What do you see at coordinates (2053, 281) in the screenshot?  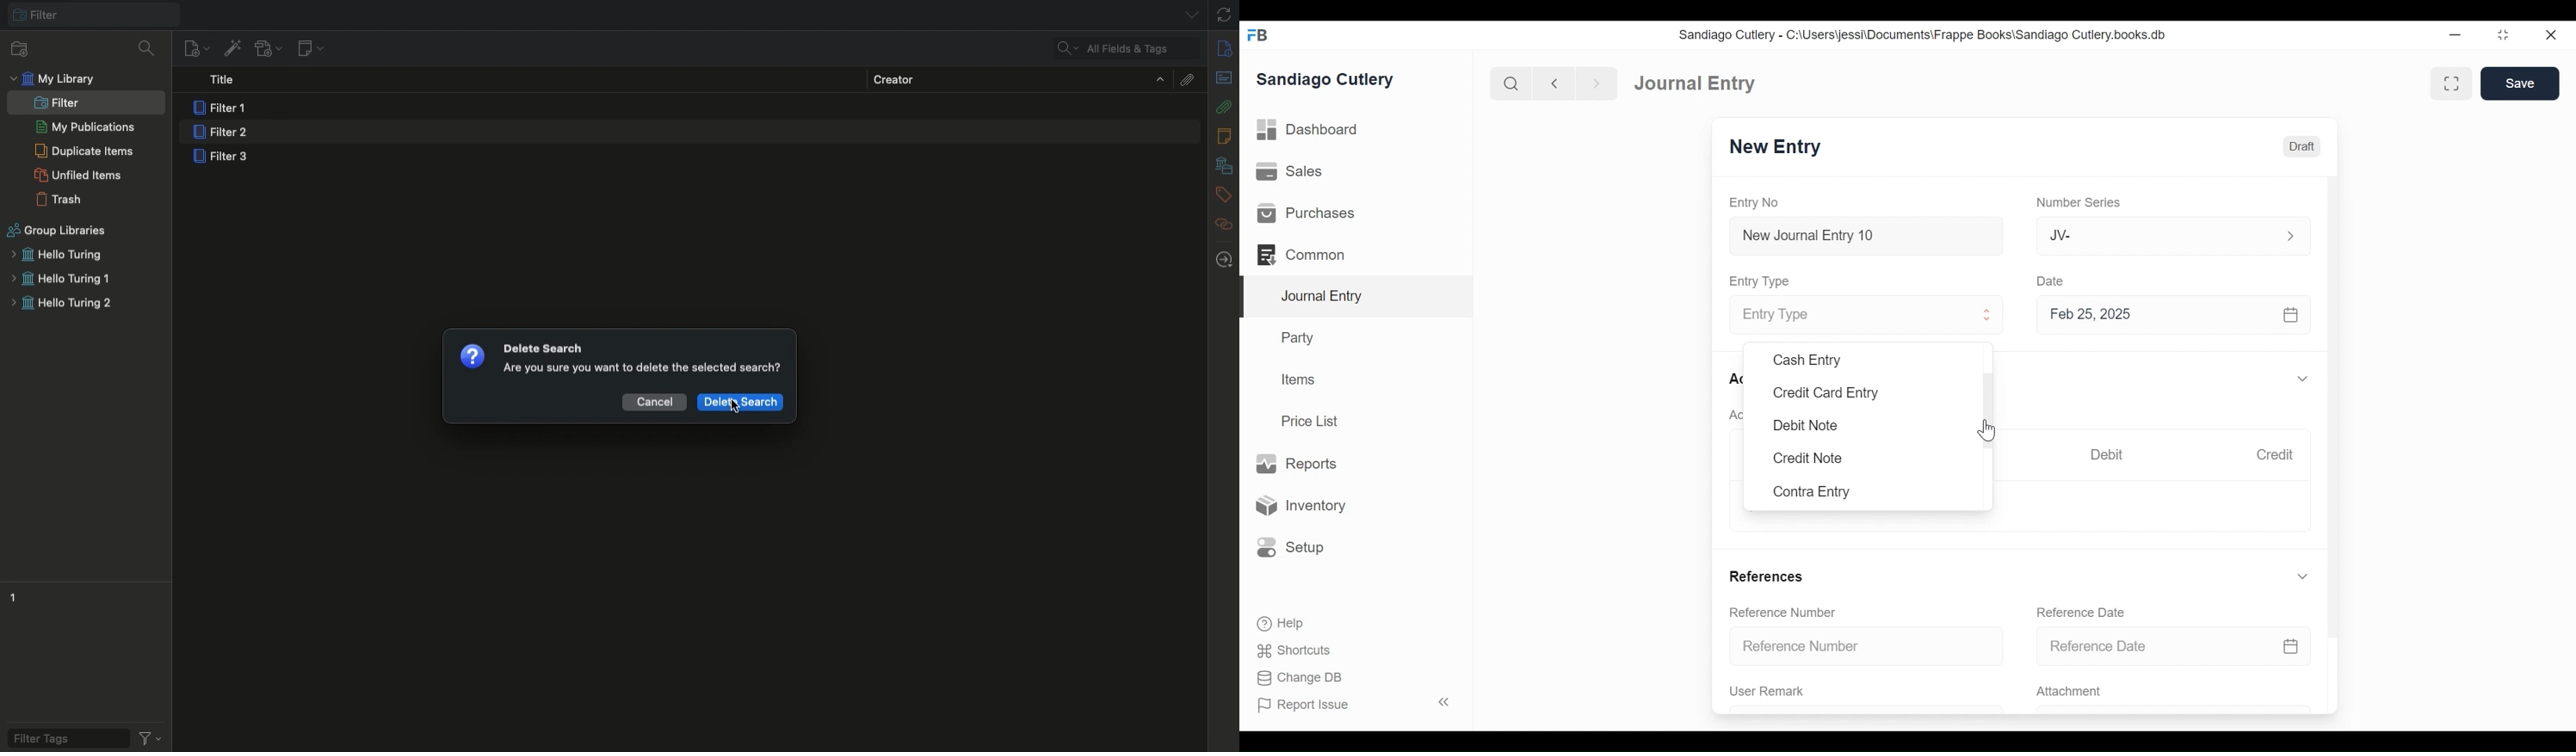 I see `Date` at bounding box center [2053, 281].